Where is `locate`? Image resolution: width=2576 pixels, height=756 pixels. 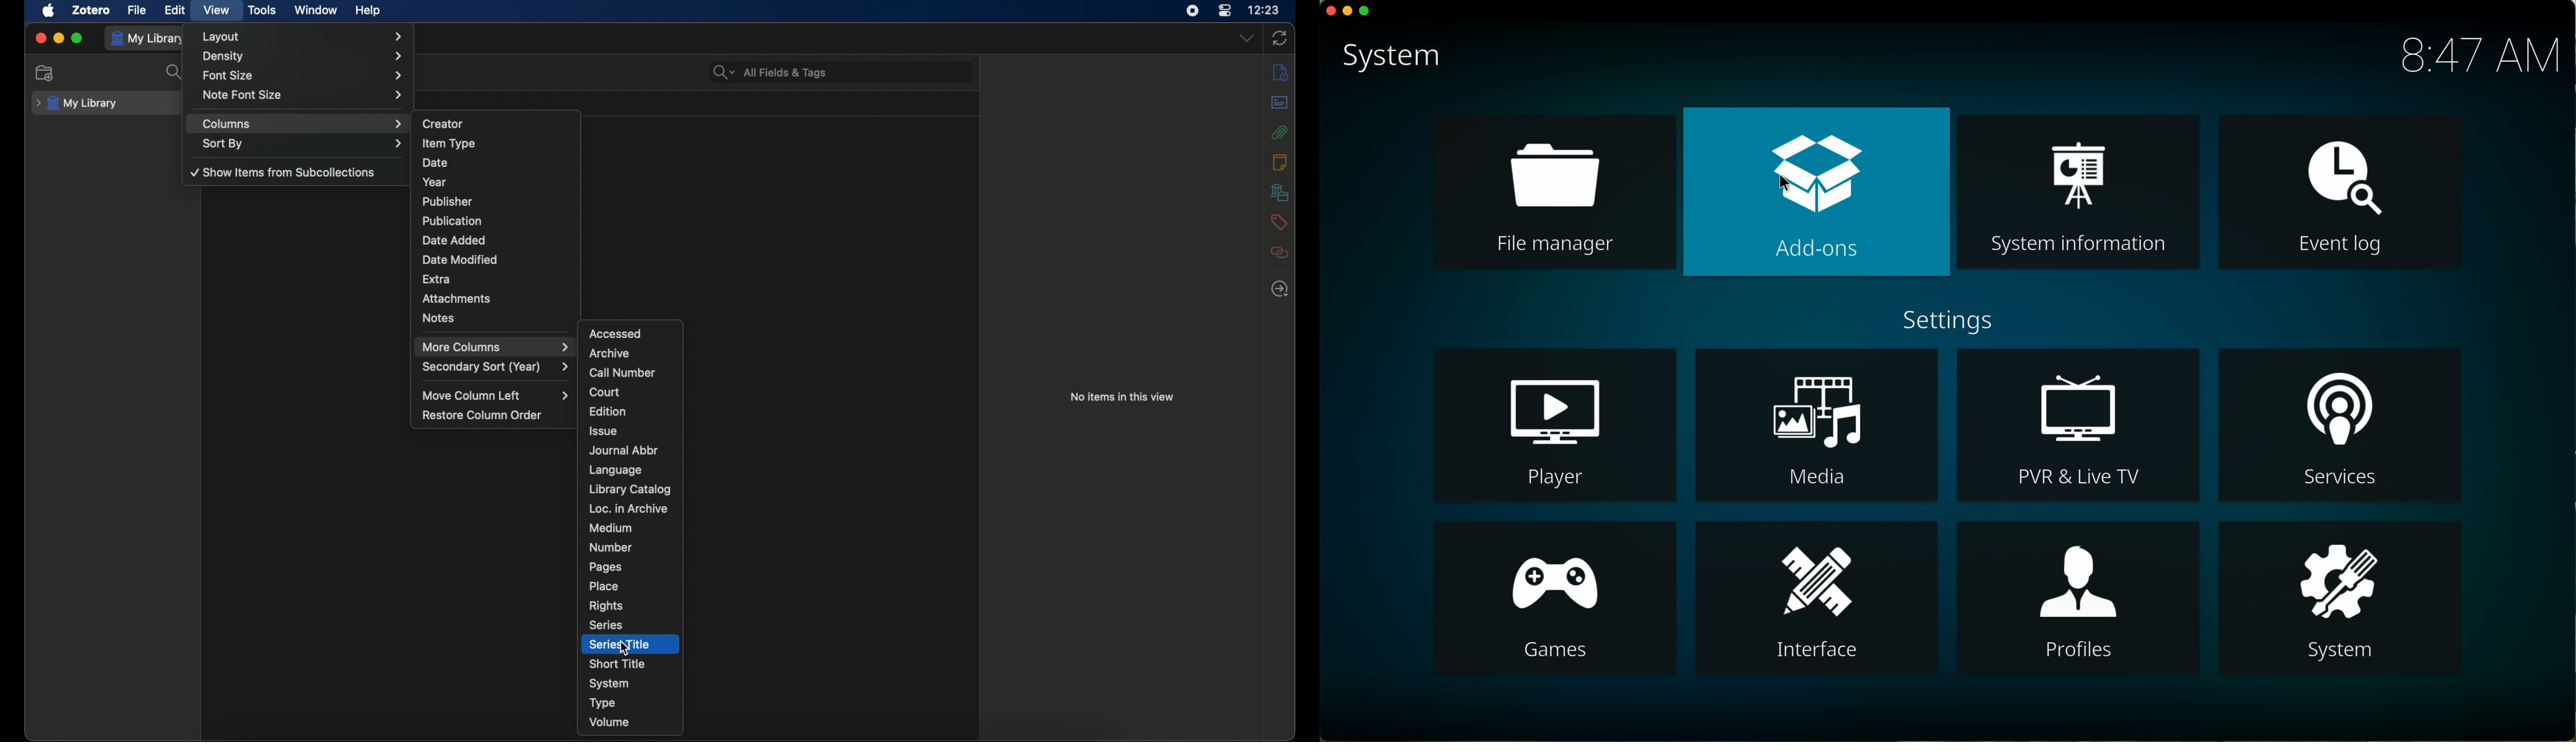
locate is located at coordinates (1280, 289).